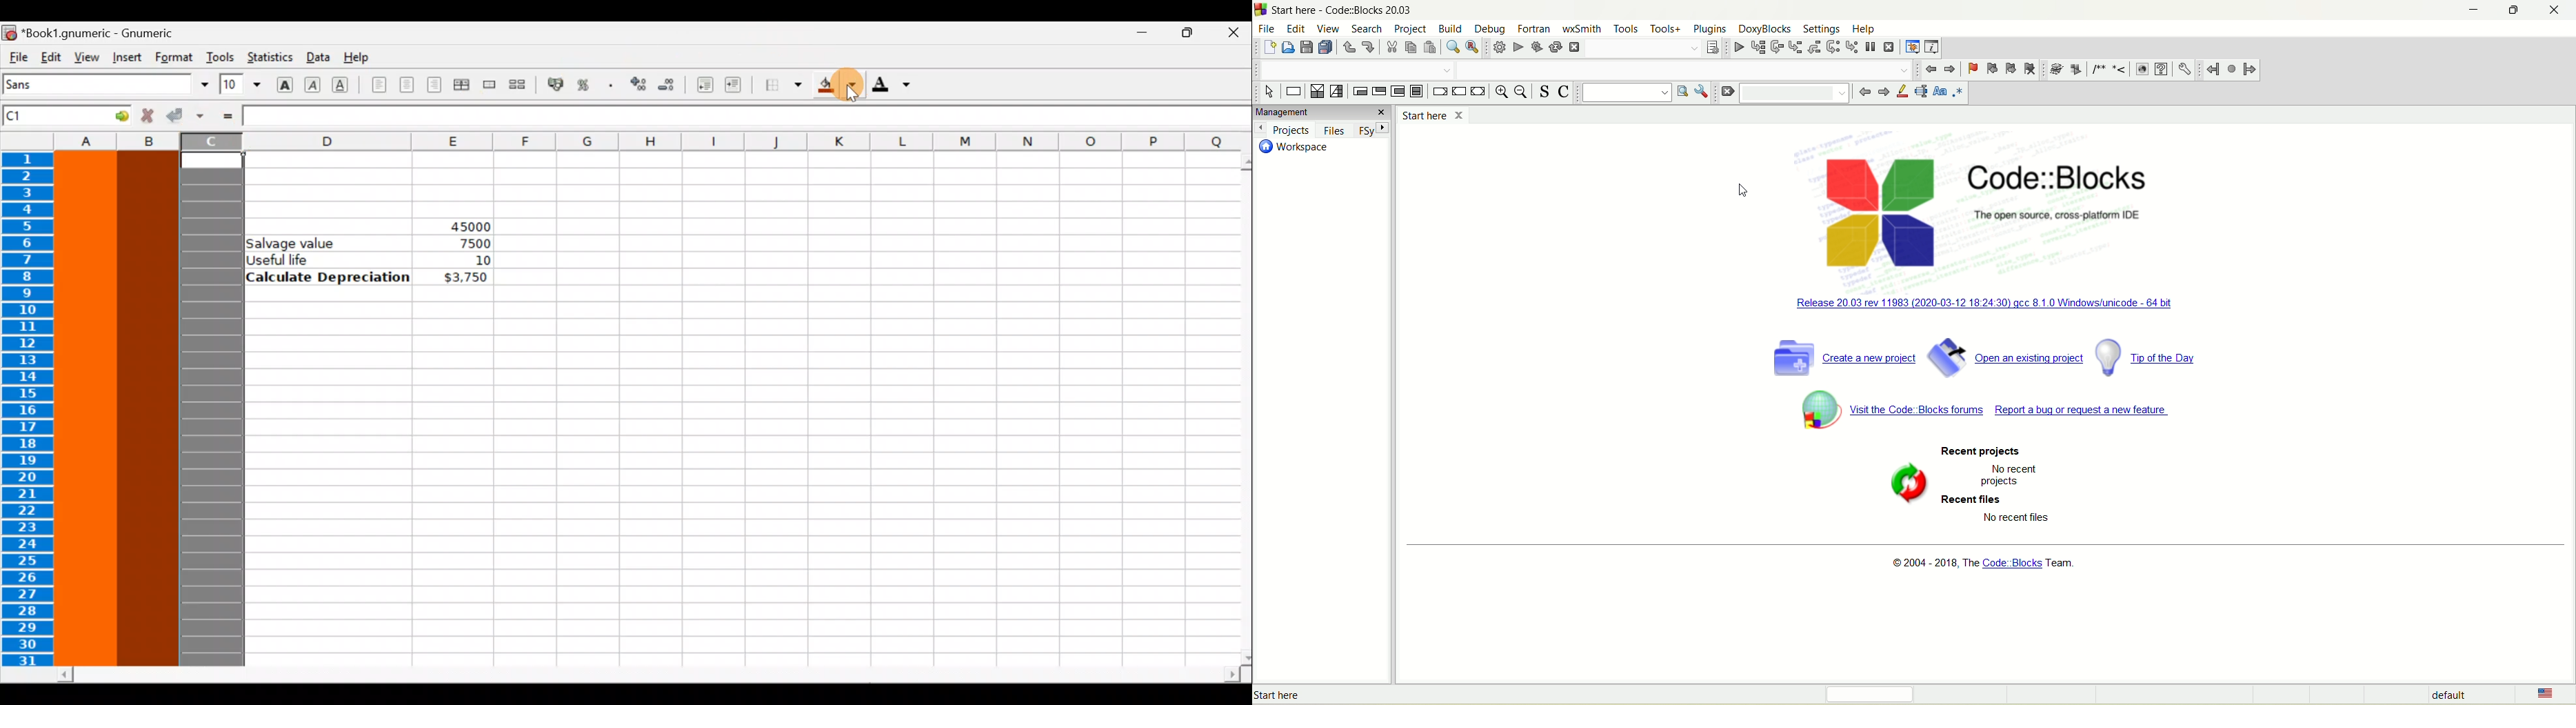  I want to click on Split merged range of cells, so click(518, 84).